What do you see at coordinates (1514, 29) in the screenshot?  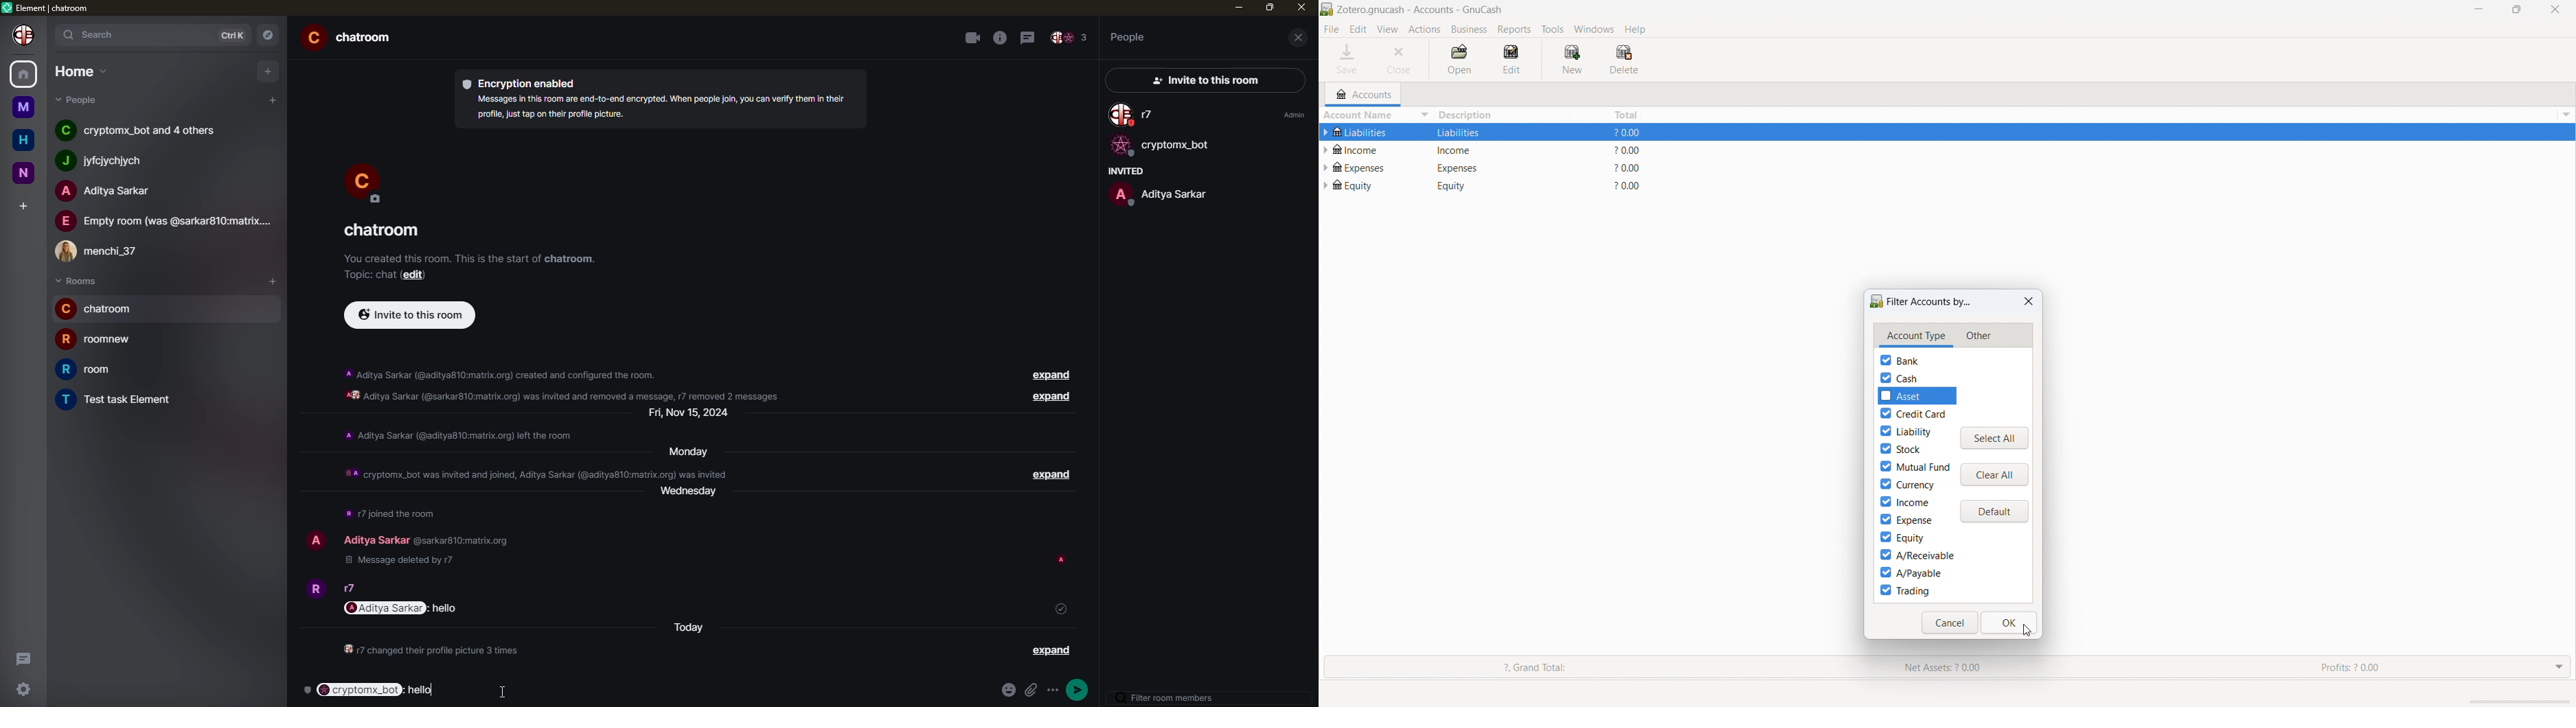 I see `reports` at bounding box center [1514, 29].